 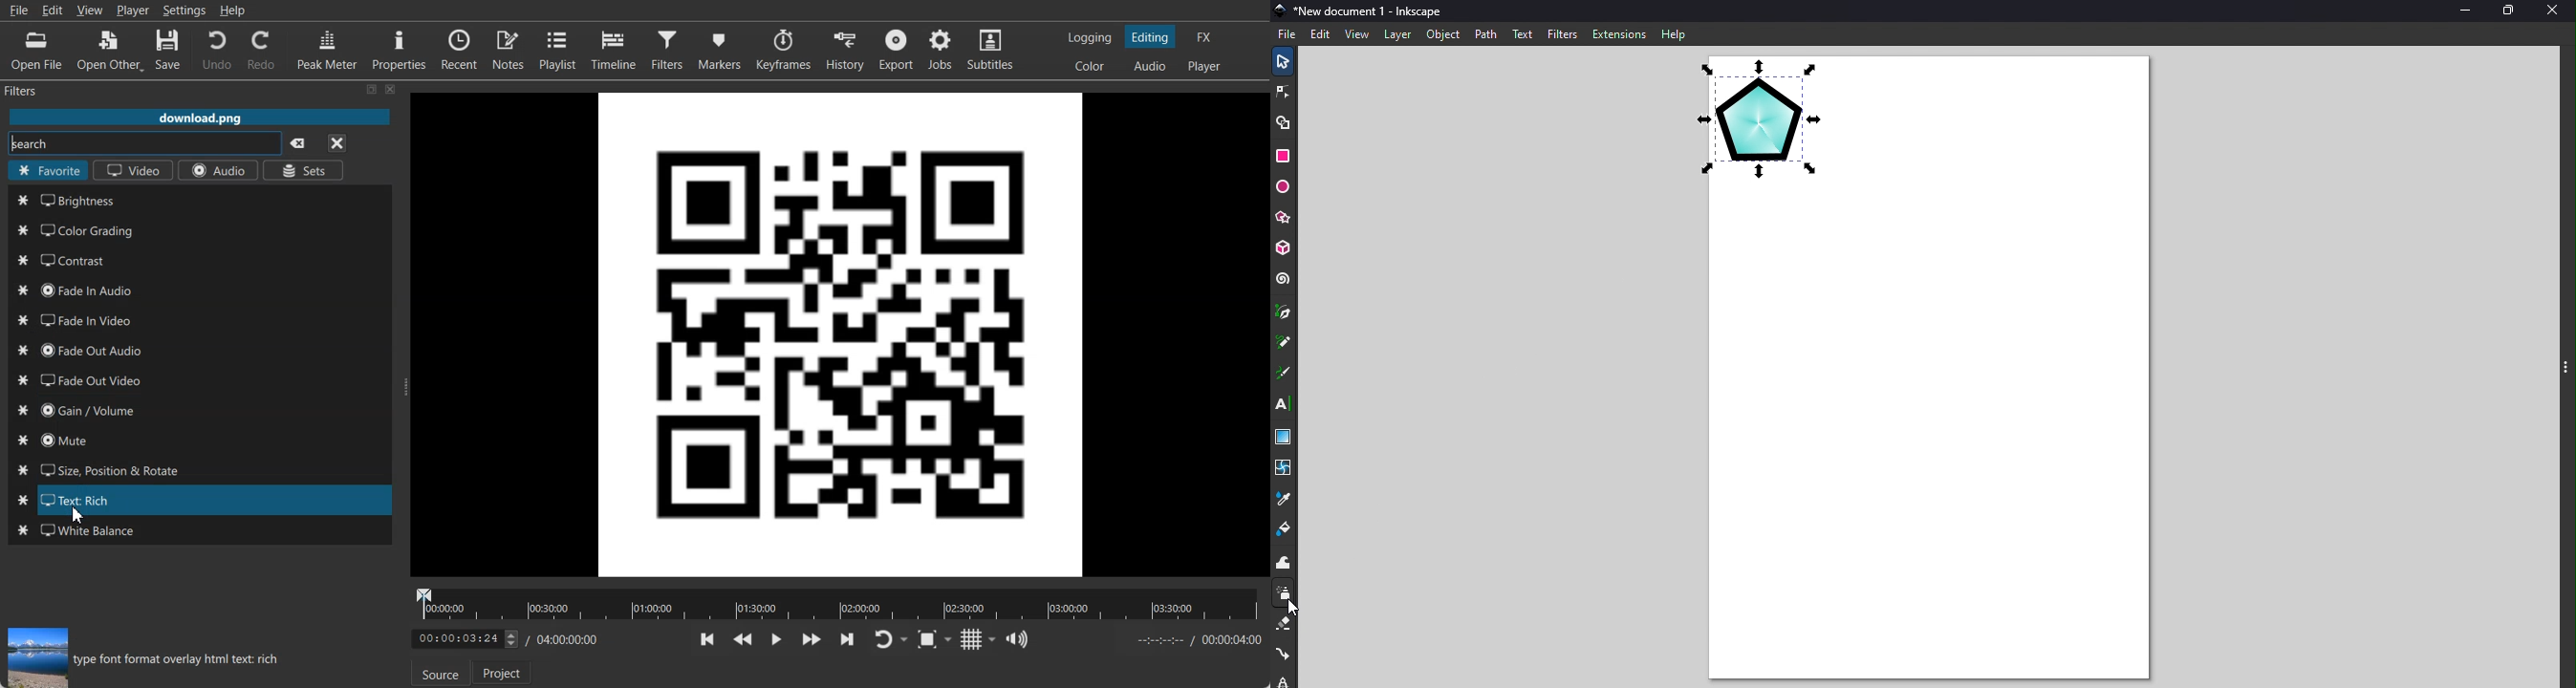 What do you see at coordinates (1286, 680) in the screenshot?
I see `lock` at bounding box center [1286, 680].